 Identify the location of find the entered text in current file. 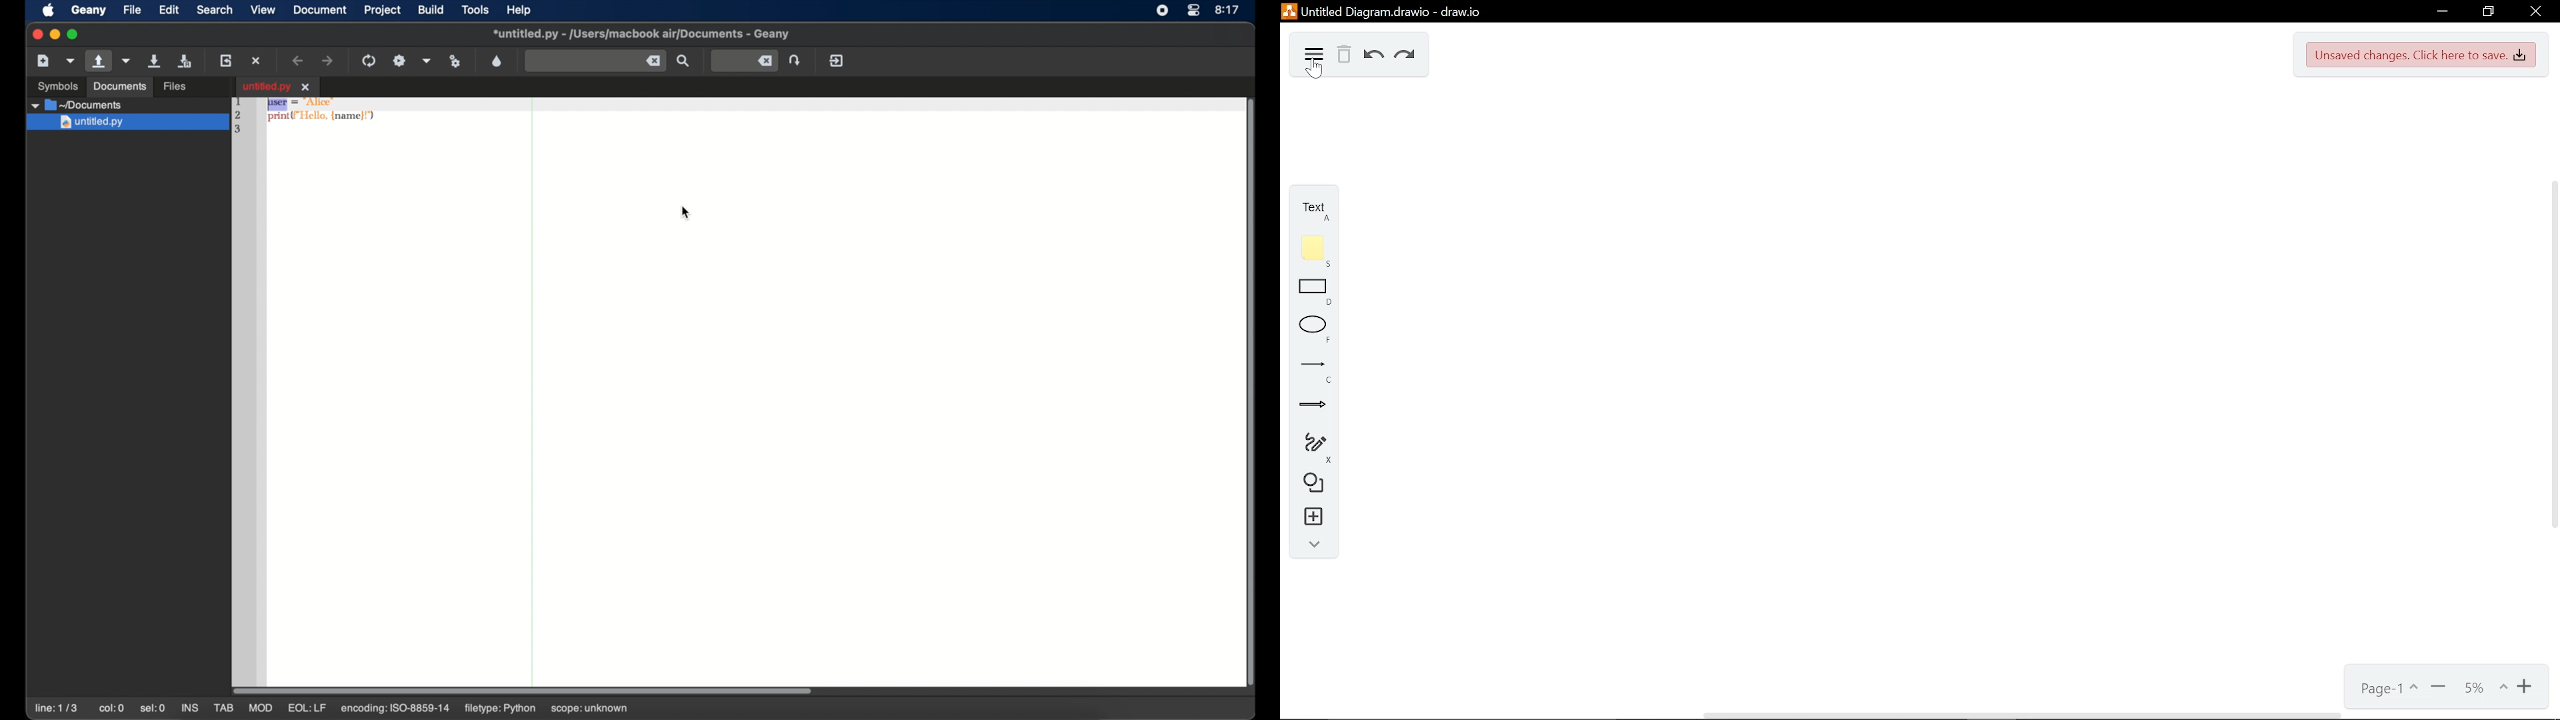
(683, 61).